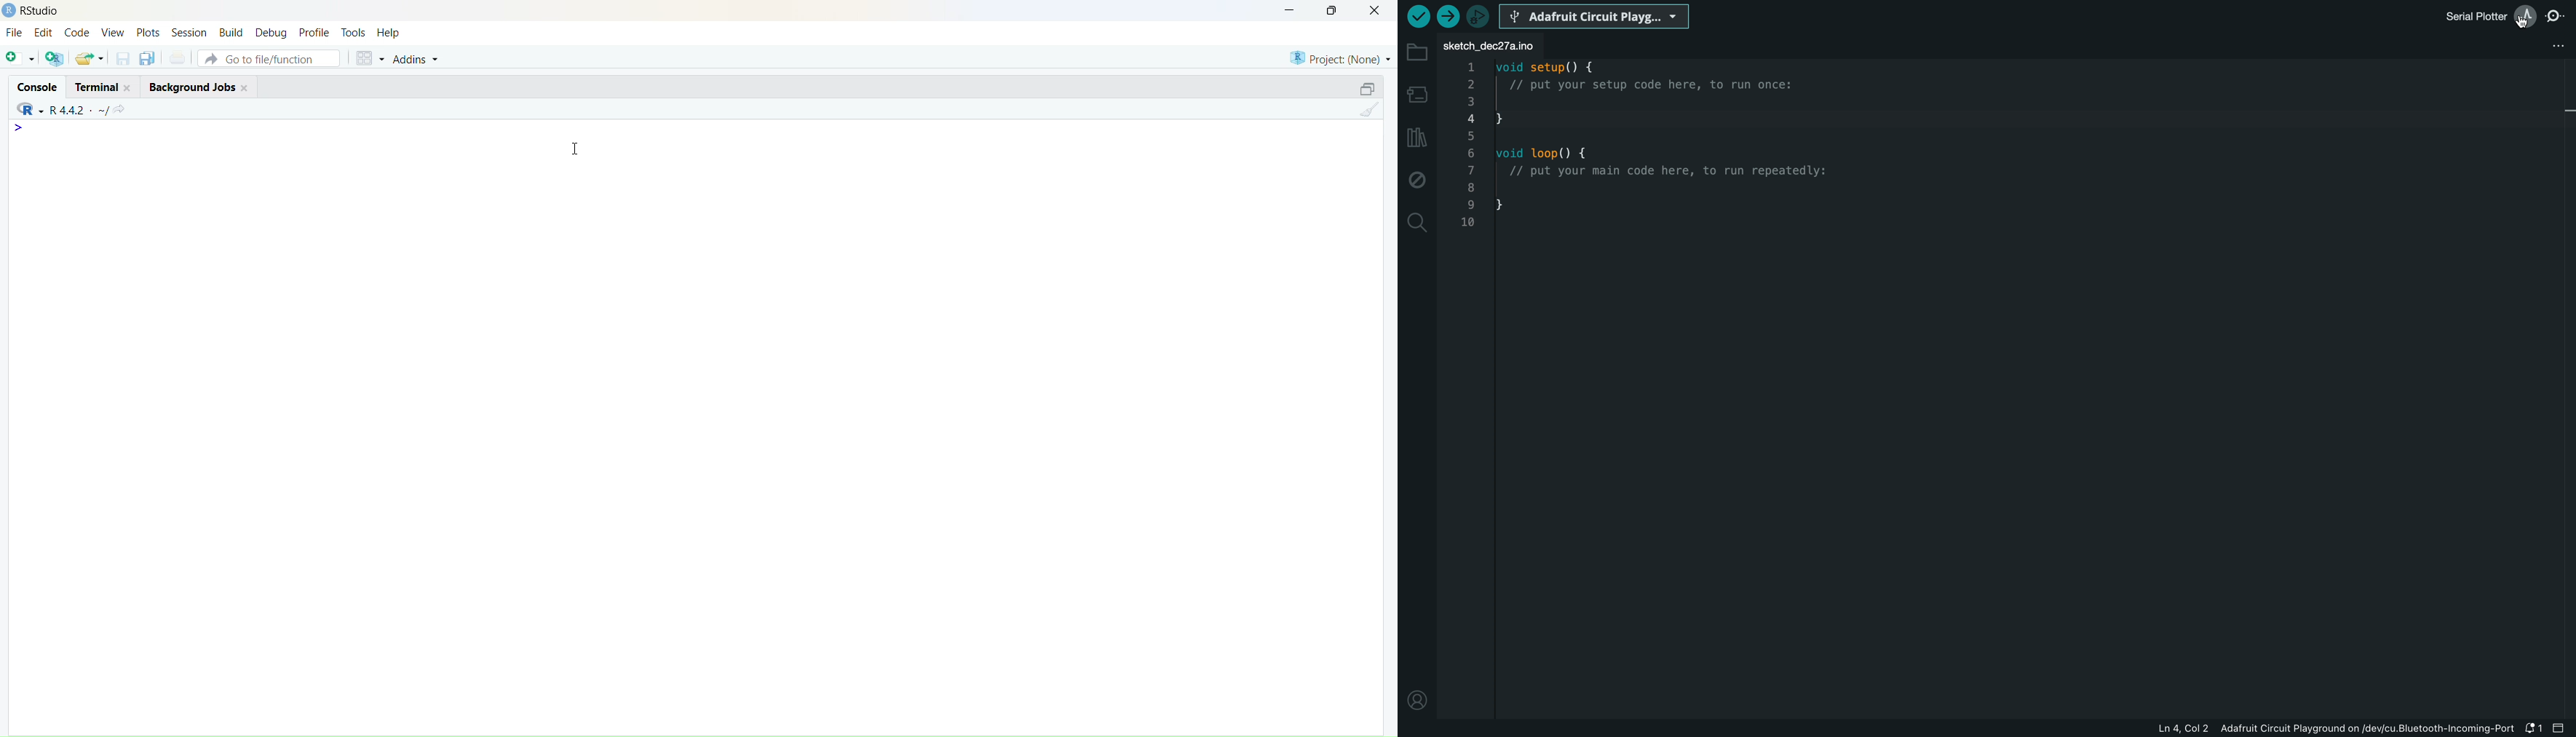  Describe the element at coordinates (354, 30) in the screenshot. I see `Tools` at that location.